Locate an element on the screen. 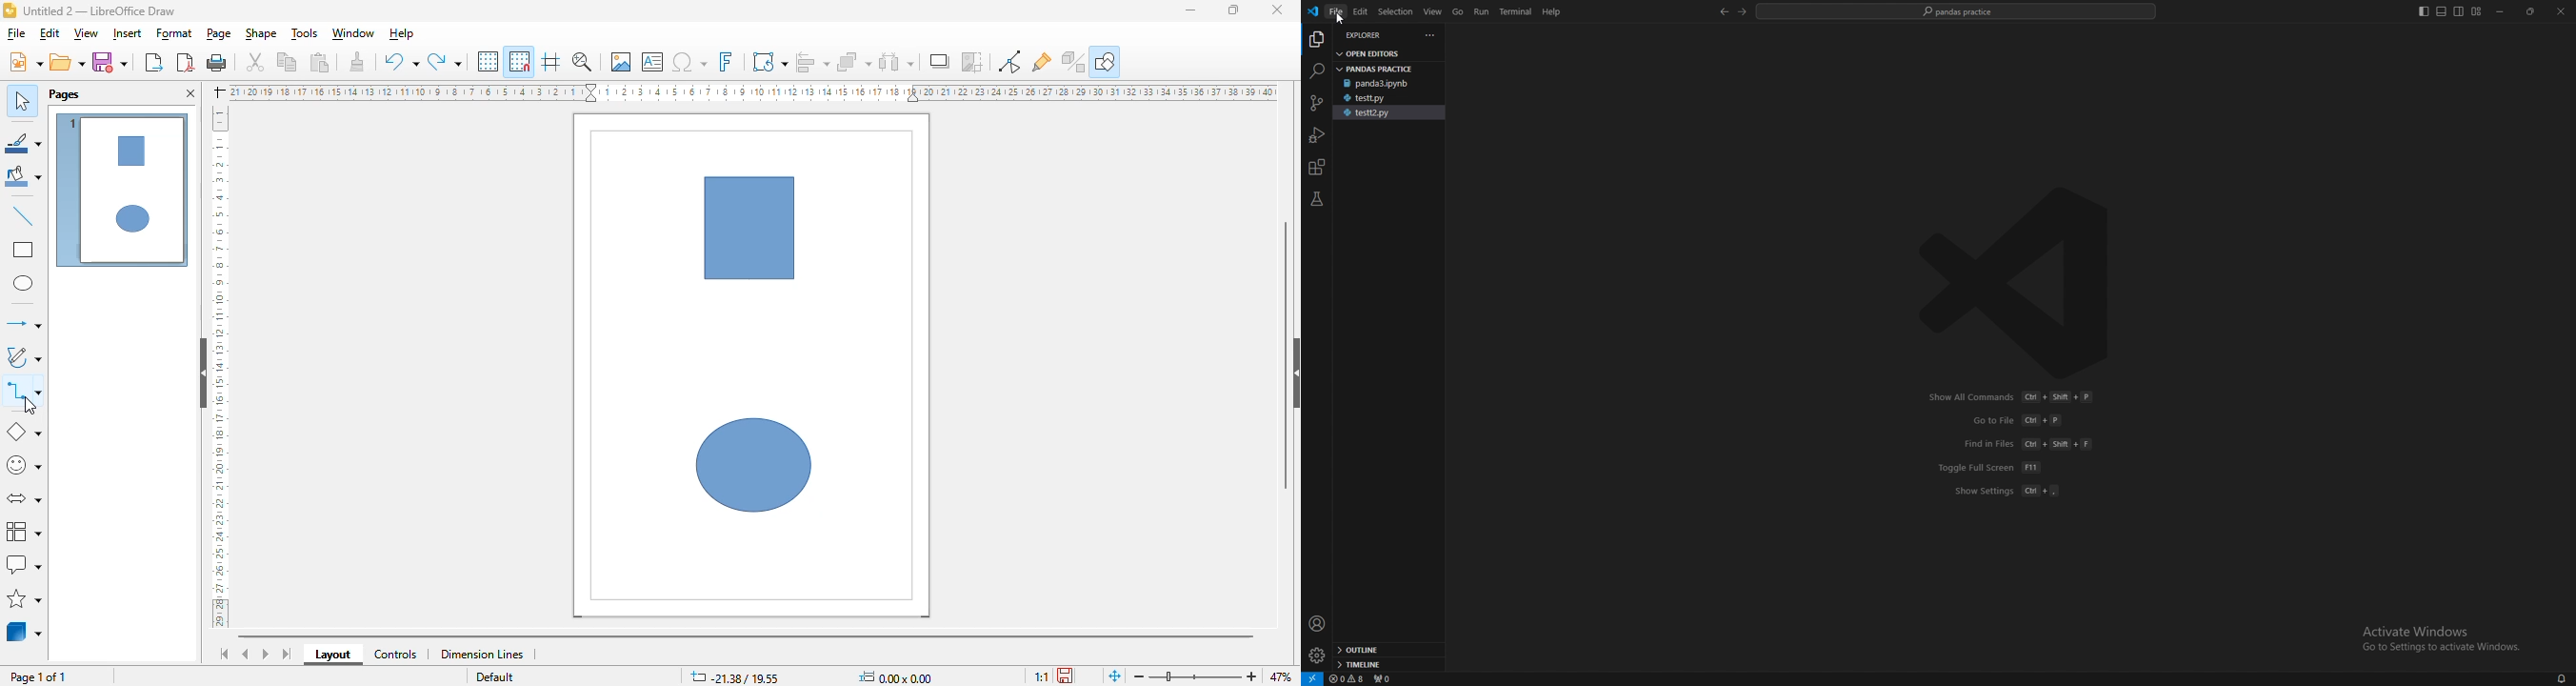  undo is located at coordinates (401, 63).